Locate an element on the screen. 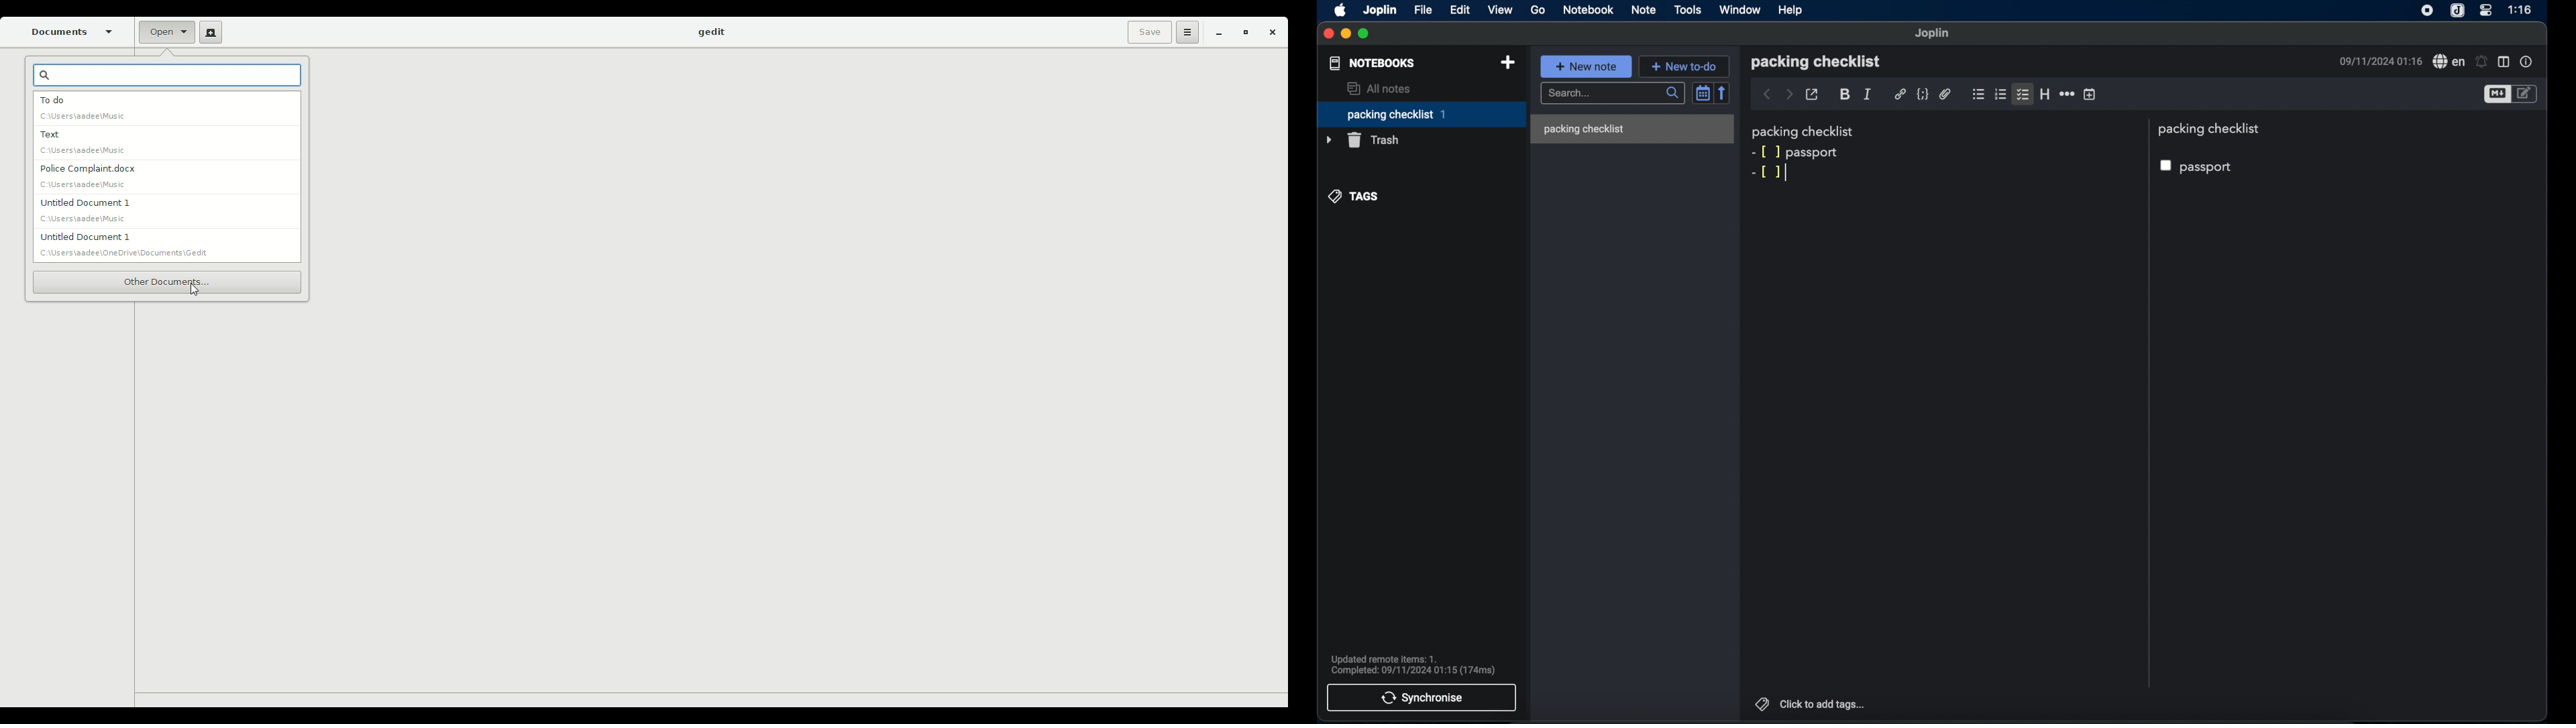 This screenshot has height=728, width=2576. notebooks is located at coordinates (1372, 63).